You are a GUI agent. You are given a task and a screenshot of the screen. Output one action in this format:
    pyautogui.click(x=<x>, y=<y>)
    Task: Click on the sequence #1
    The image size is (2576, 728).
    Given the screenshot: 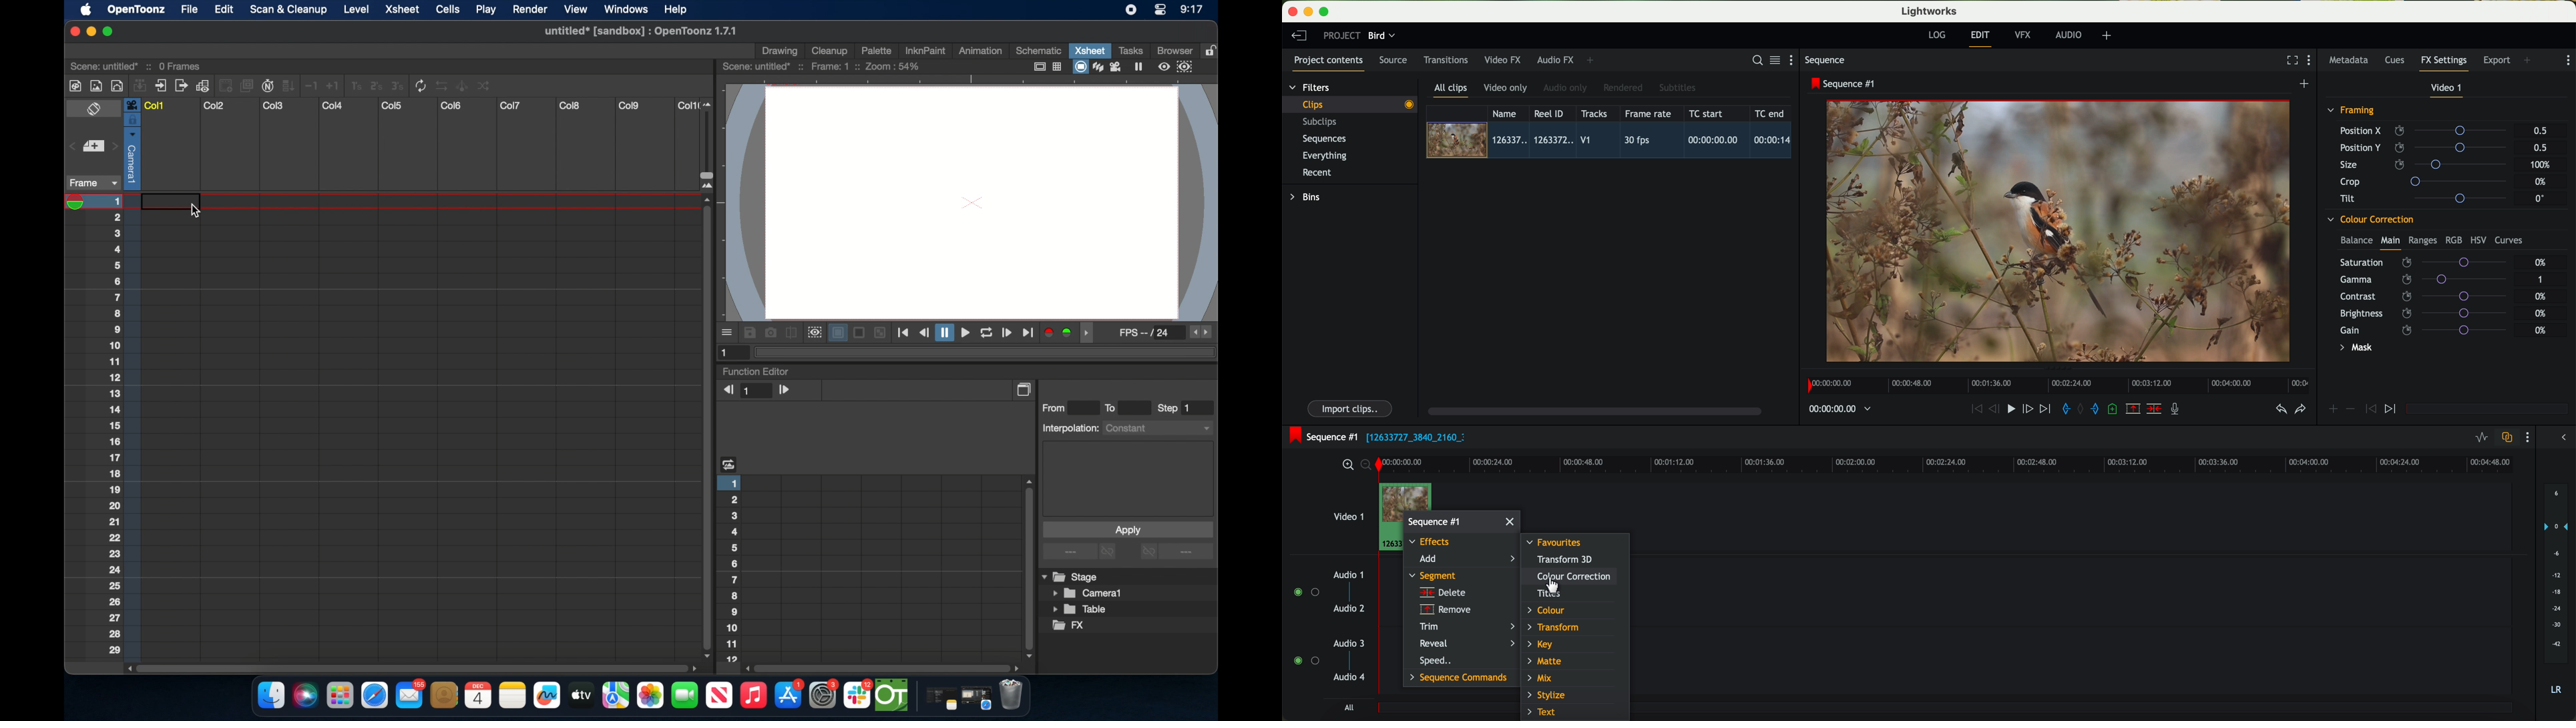 What is the action you would take?
    pyautogui.click(x=1435, y=521)
    